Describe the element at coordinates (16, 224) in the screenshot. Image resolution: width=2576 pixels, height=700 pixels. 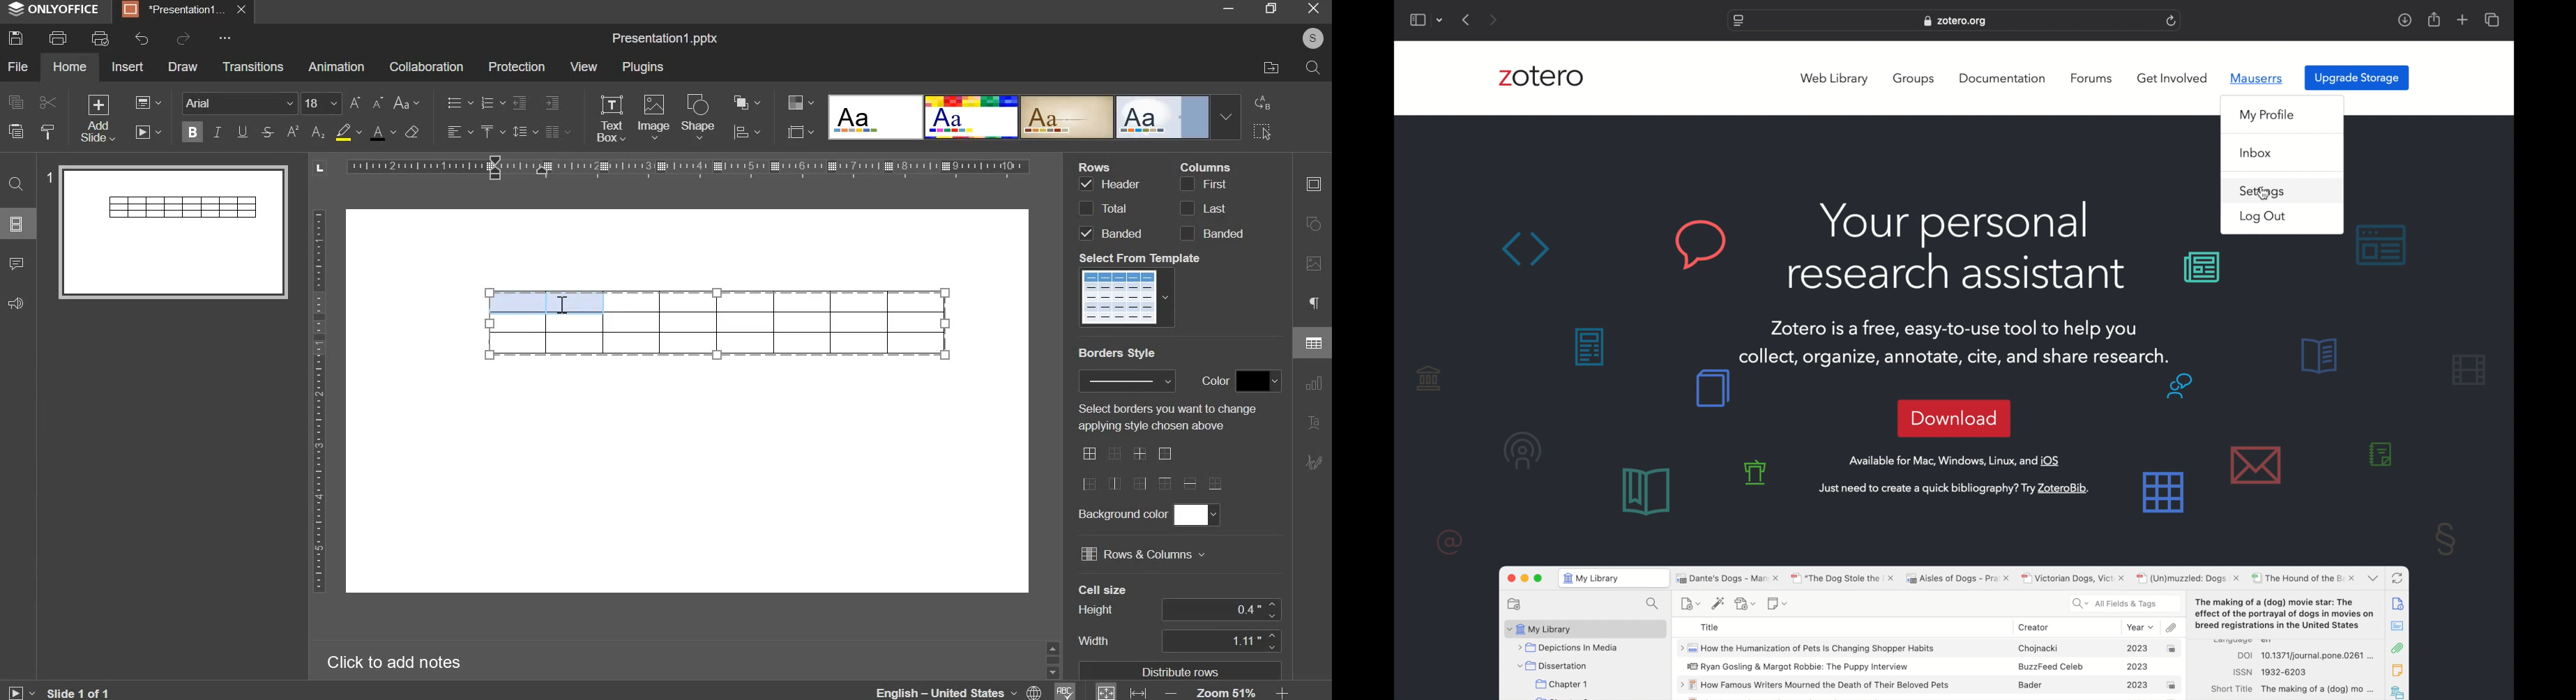
I see `slide menu` at that location.